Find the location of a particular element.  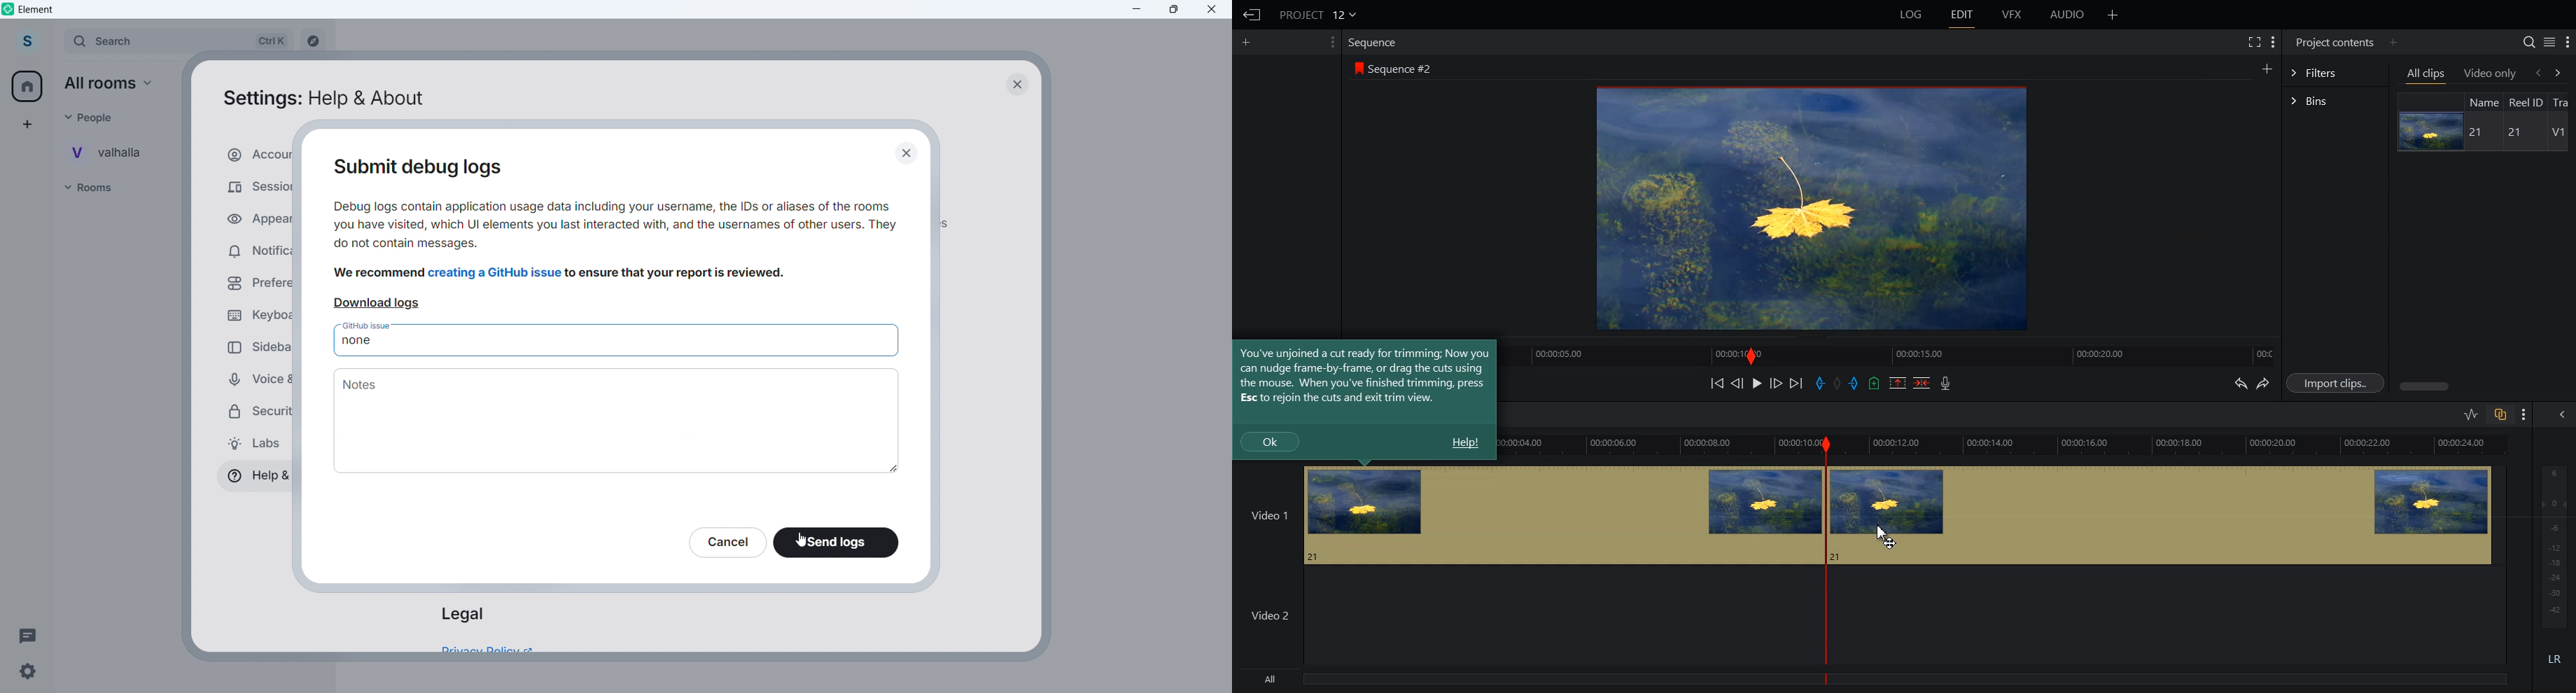

Download logs  is located at coordinates (377, 304).